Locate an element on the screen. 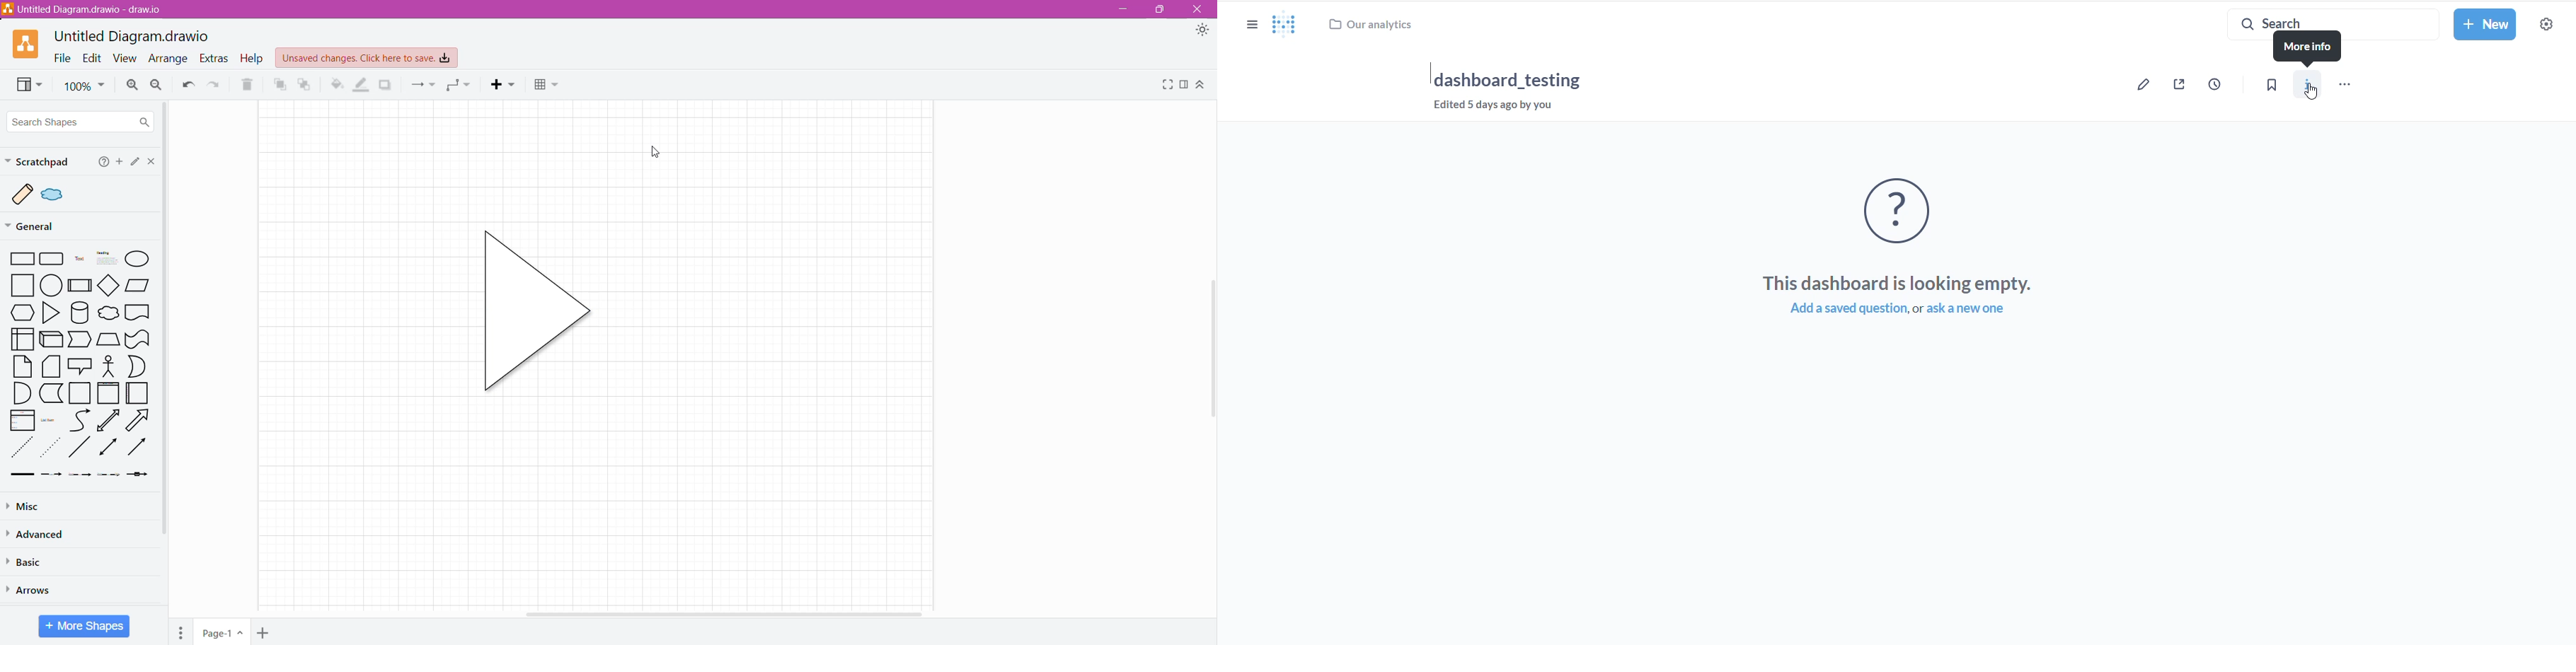 Image resolution: width=2576 pixels, height=672 pixels. Horizontal Scroll Bar is located at coordinates (728, 612).